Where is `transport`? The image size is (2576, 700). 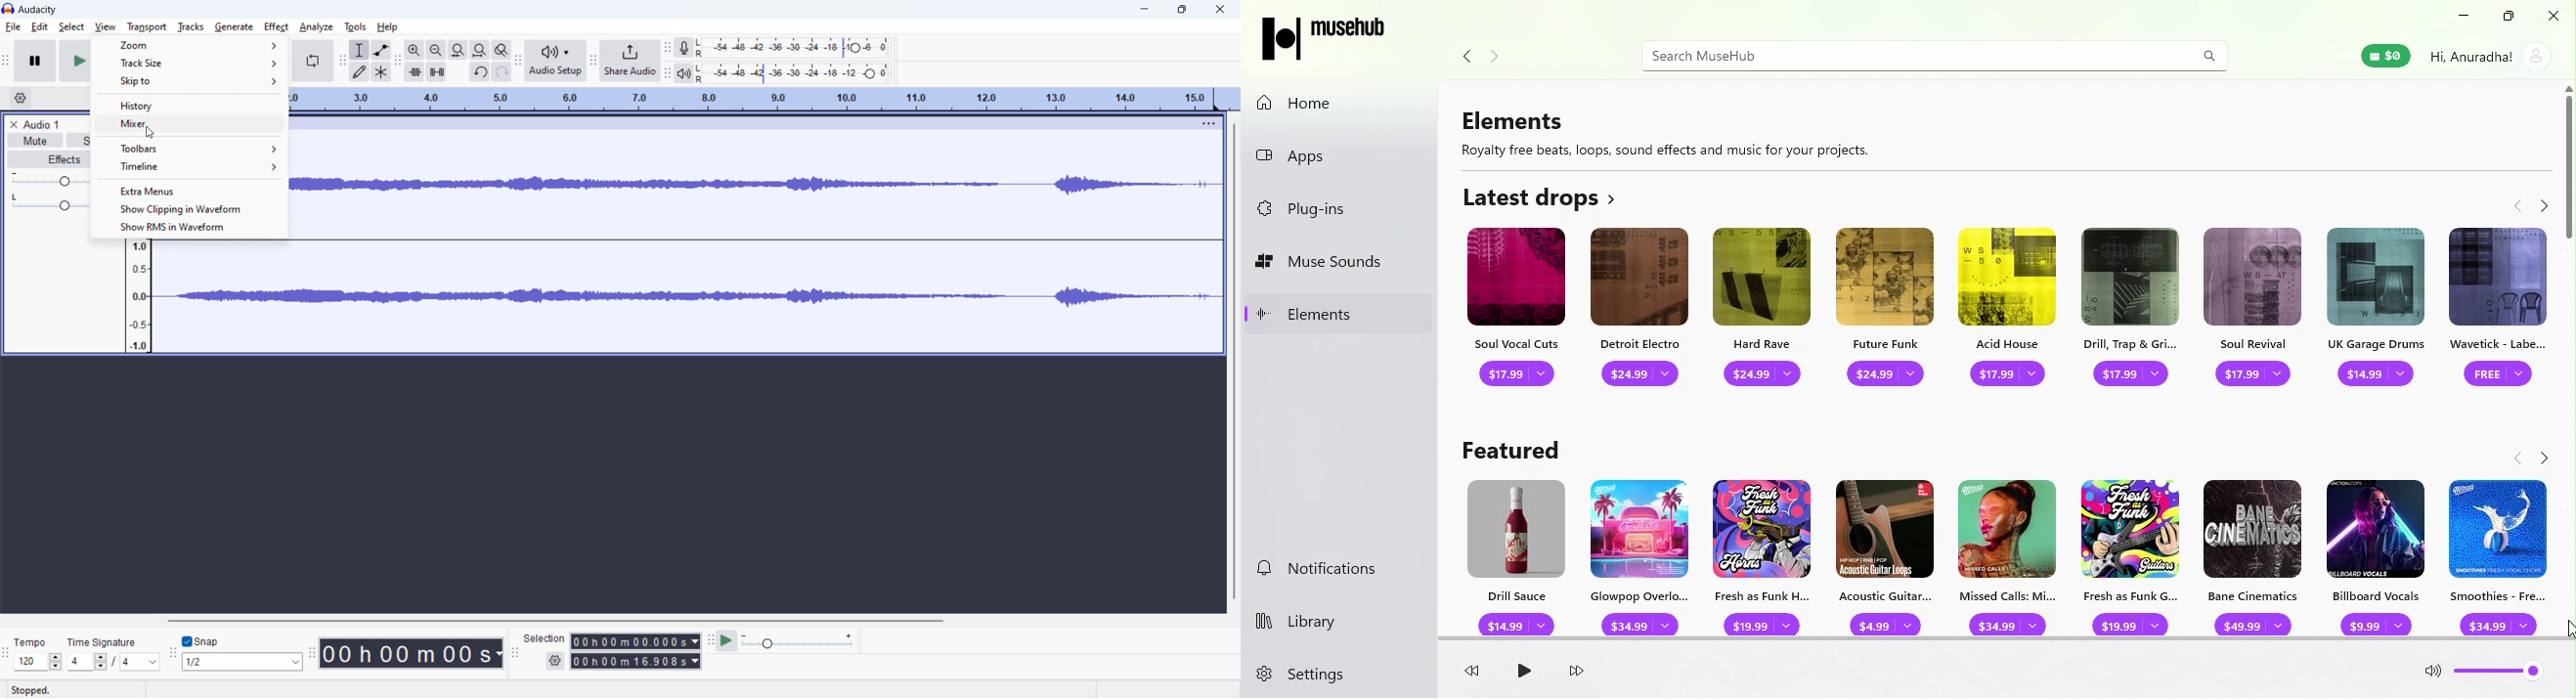 transport is located at coordinates (147, 27).